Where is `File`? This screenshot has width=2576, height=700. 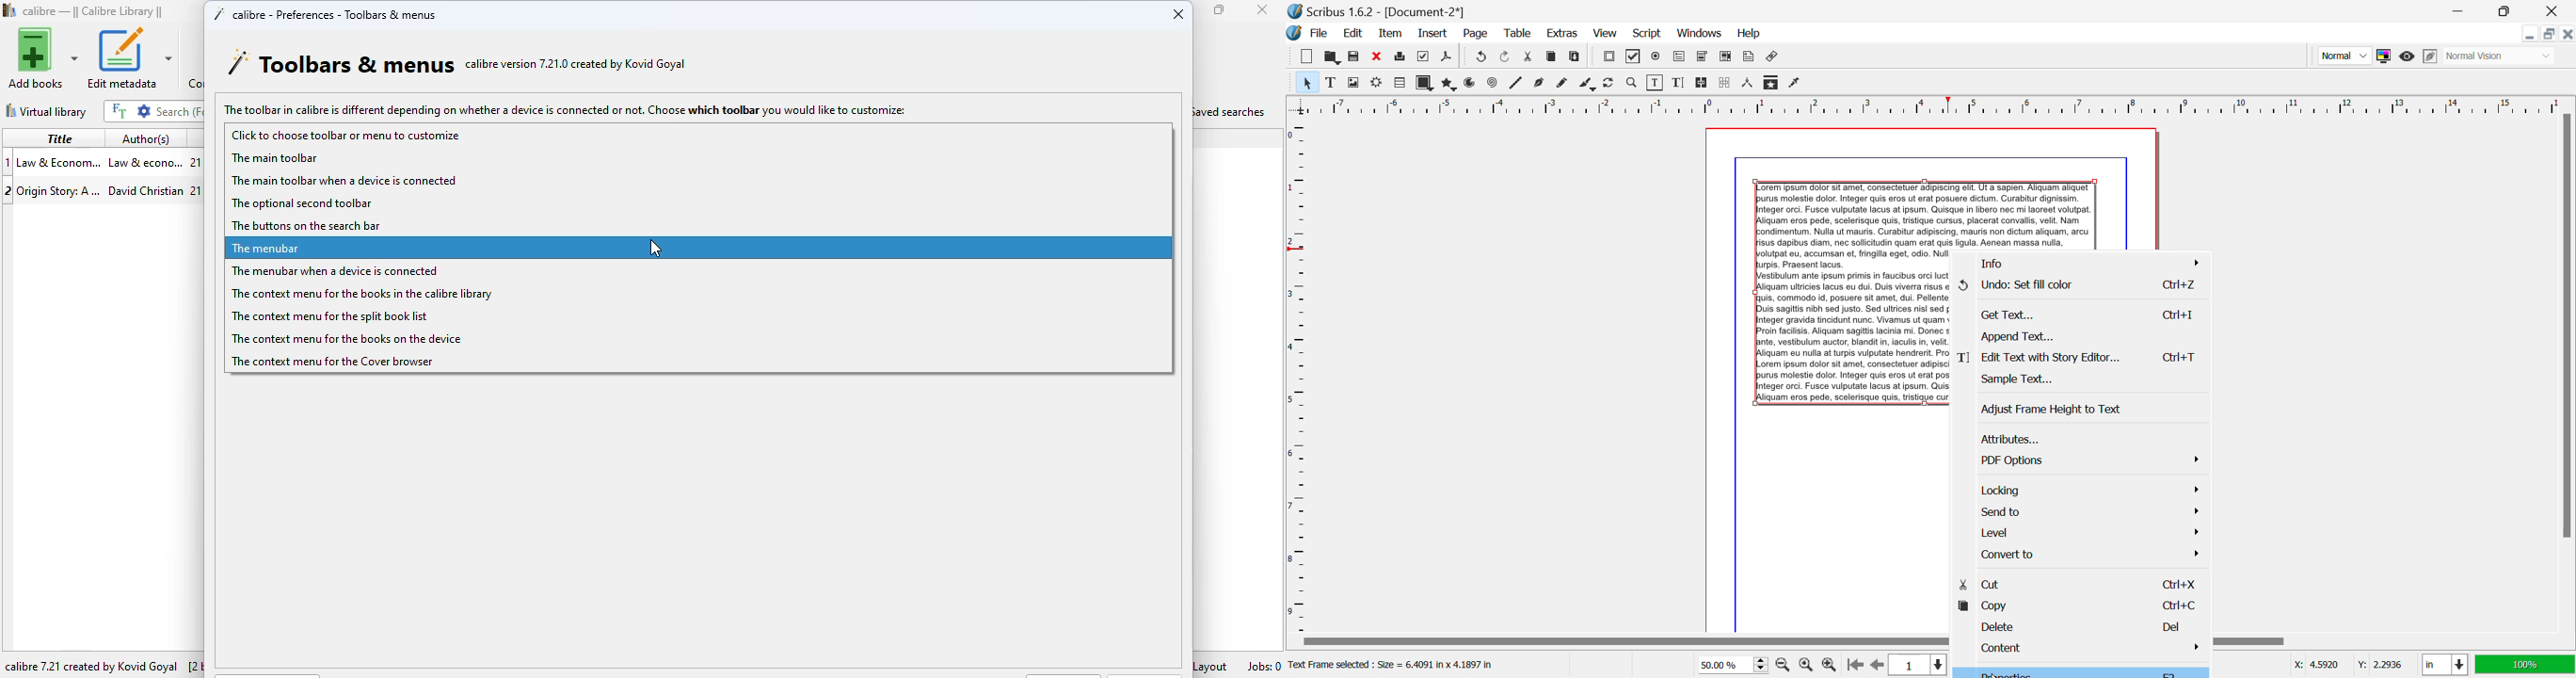 File is located at coordinates (1310, 34).